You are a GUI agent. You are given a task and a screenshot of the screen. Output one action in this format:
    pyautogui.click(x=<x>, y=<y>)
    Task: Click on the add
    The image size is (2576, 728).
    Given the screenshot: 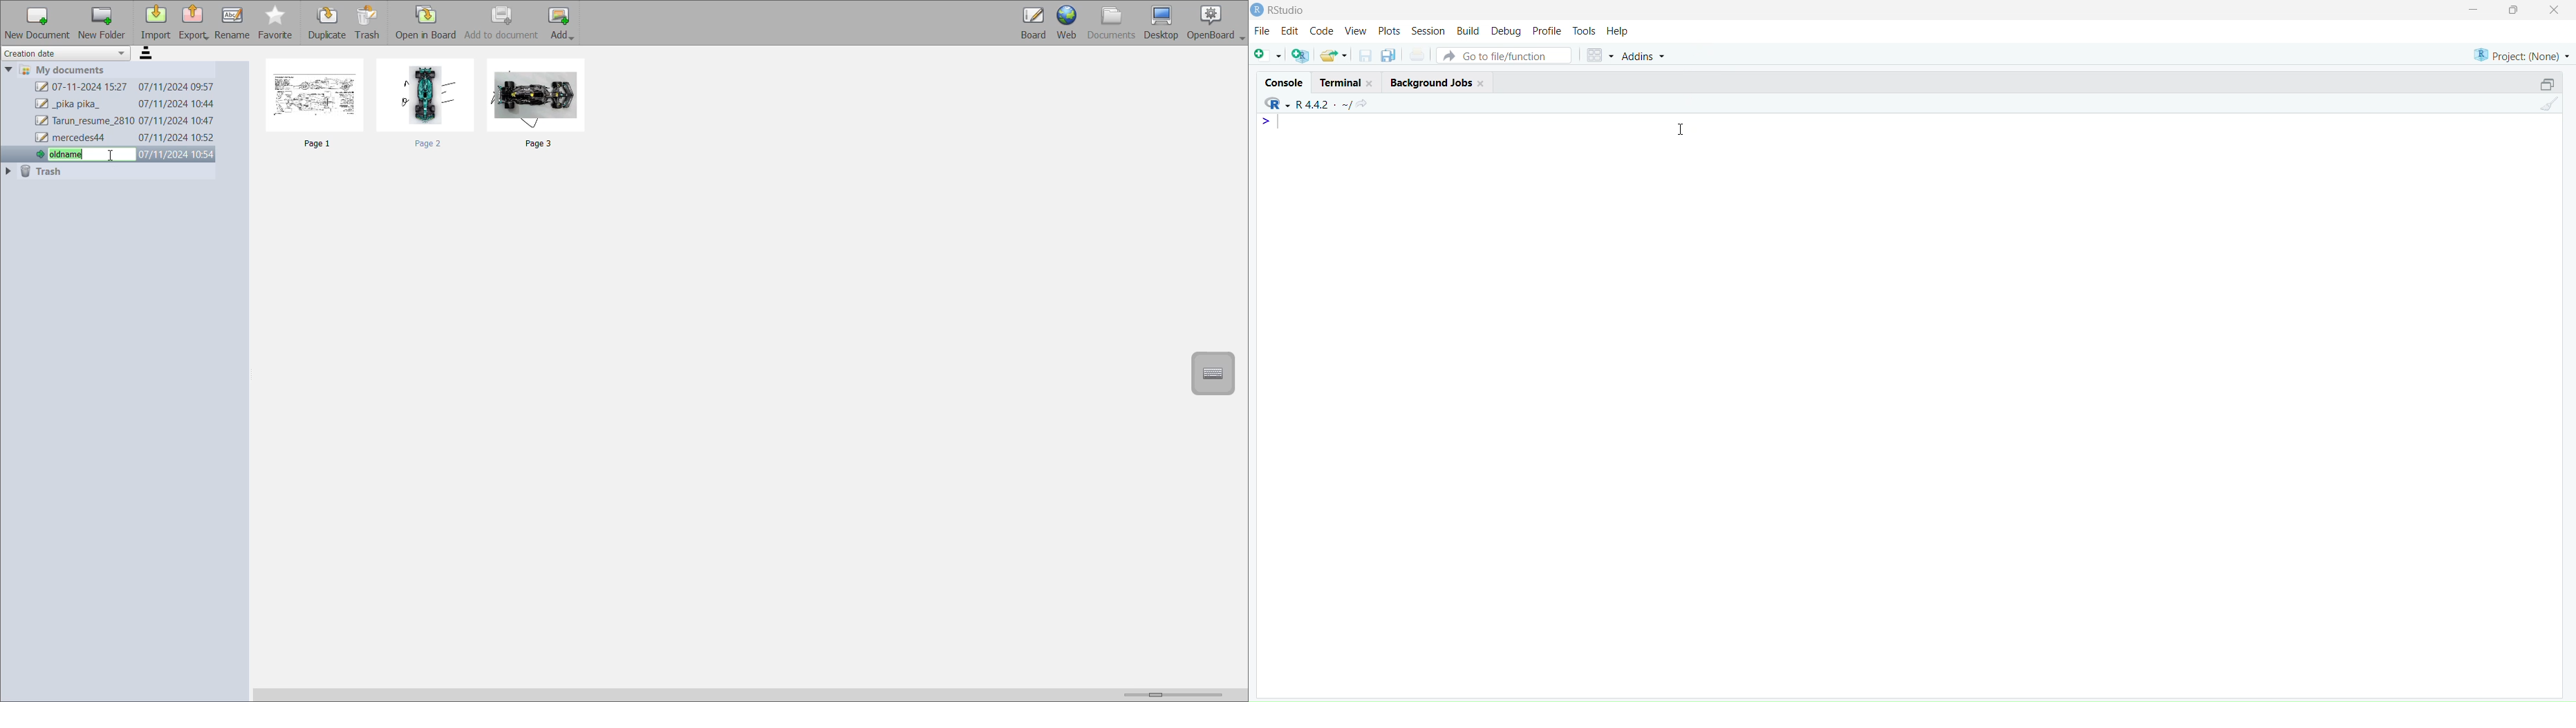 What is the action you would take?
    pyautogui.click(x=563, y=23)
    